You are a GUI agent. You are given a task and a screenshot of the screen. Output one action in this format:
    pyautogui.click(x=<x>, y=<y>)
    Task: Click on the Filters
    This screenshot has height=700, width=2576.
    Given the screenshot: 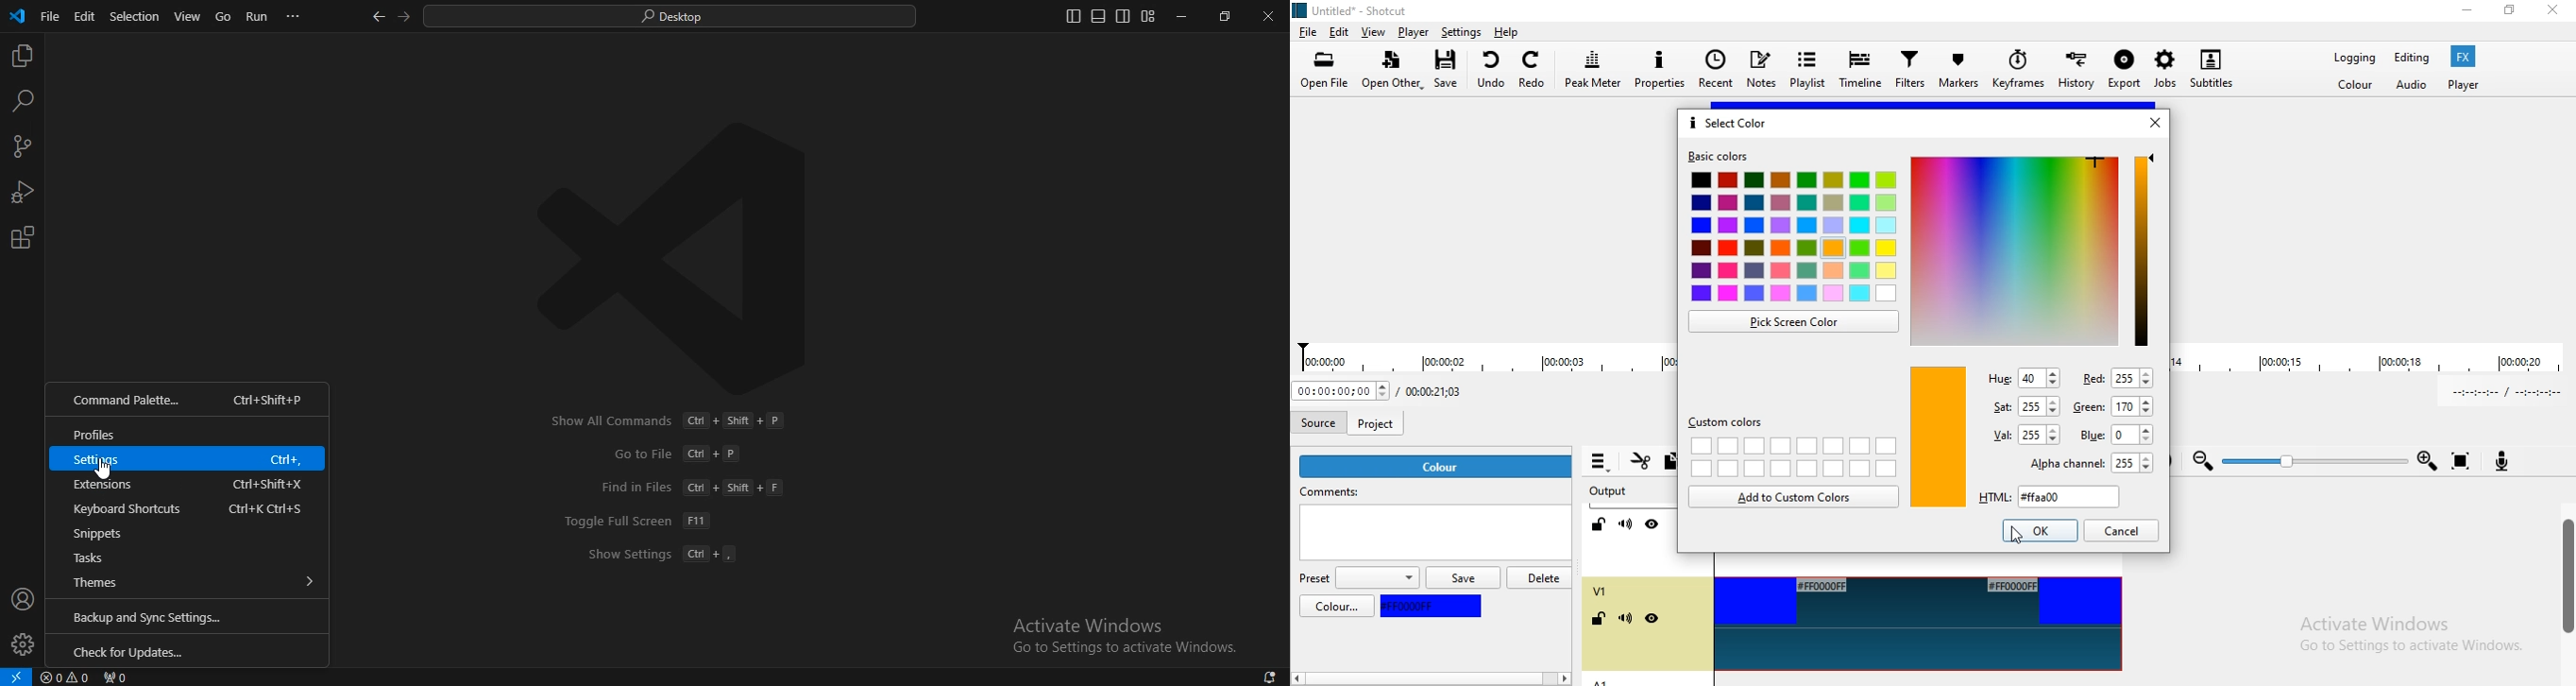 What is the action you would take?
    pyautogui.click(x=1910, y=72)
    